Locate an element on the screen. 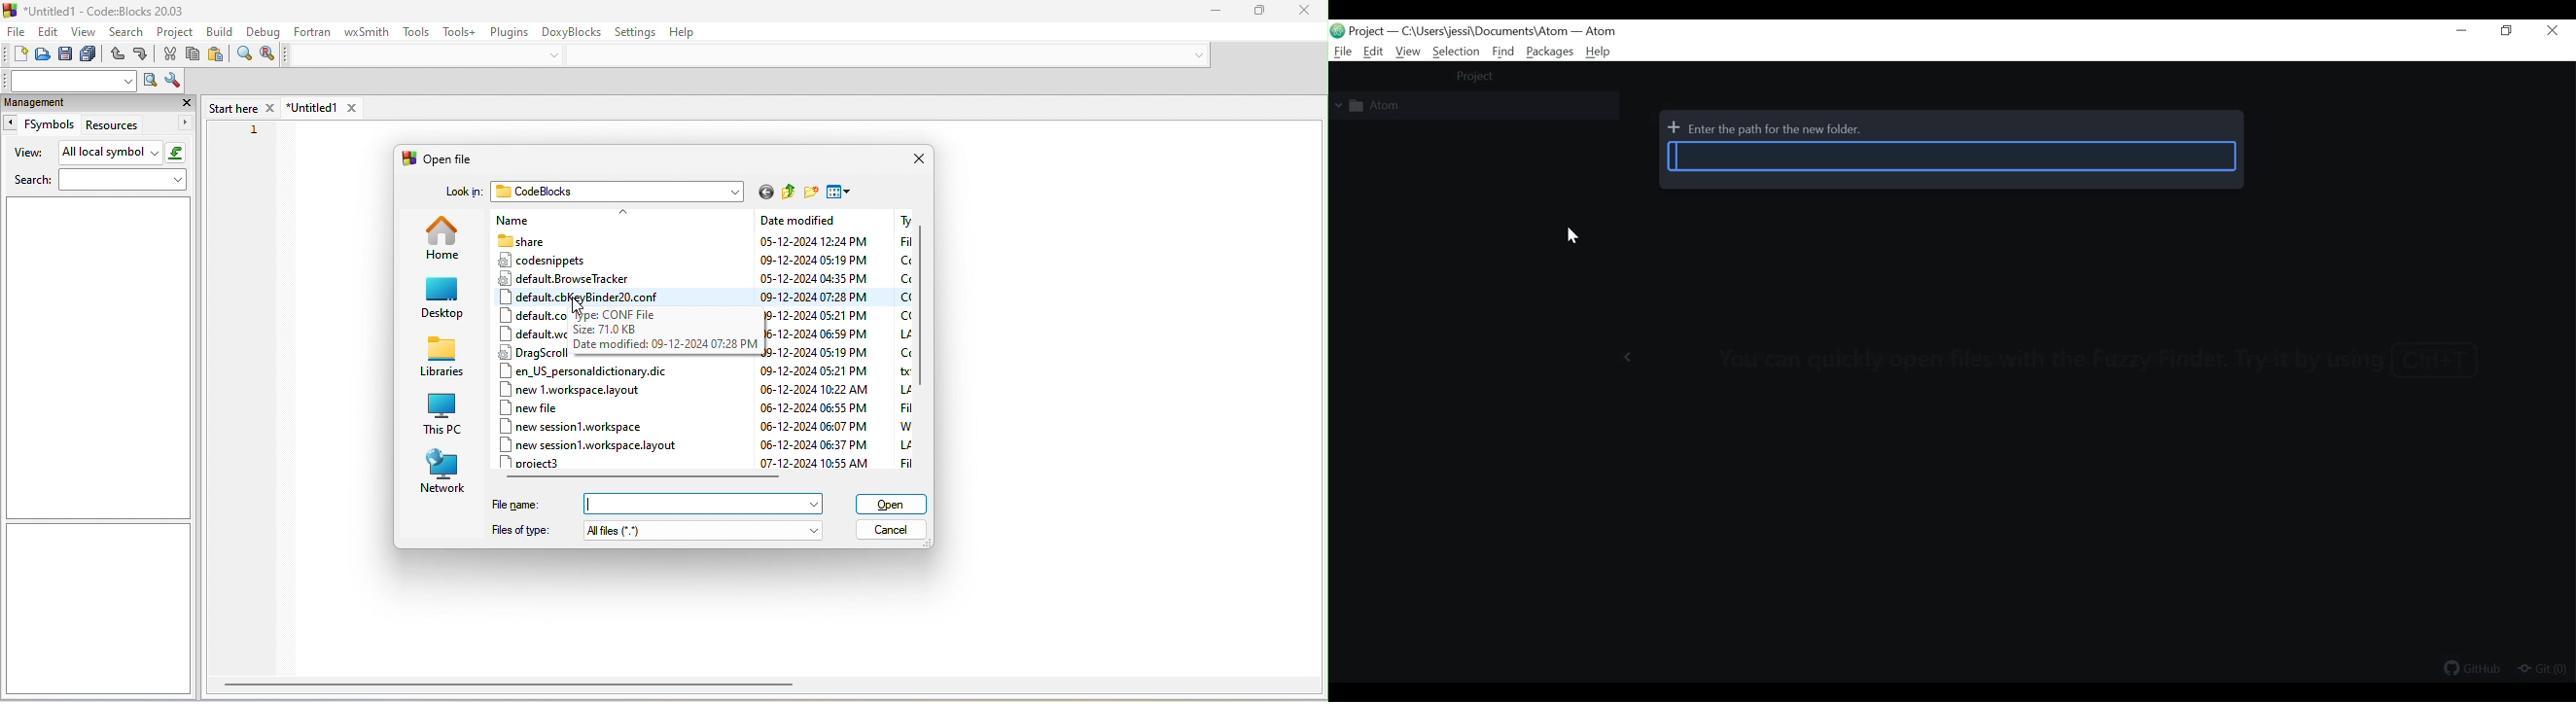 Image resolution: width=2576 pixels, height=728 pixels. search is located at coordinates (124, 29).